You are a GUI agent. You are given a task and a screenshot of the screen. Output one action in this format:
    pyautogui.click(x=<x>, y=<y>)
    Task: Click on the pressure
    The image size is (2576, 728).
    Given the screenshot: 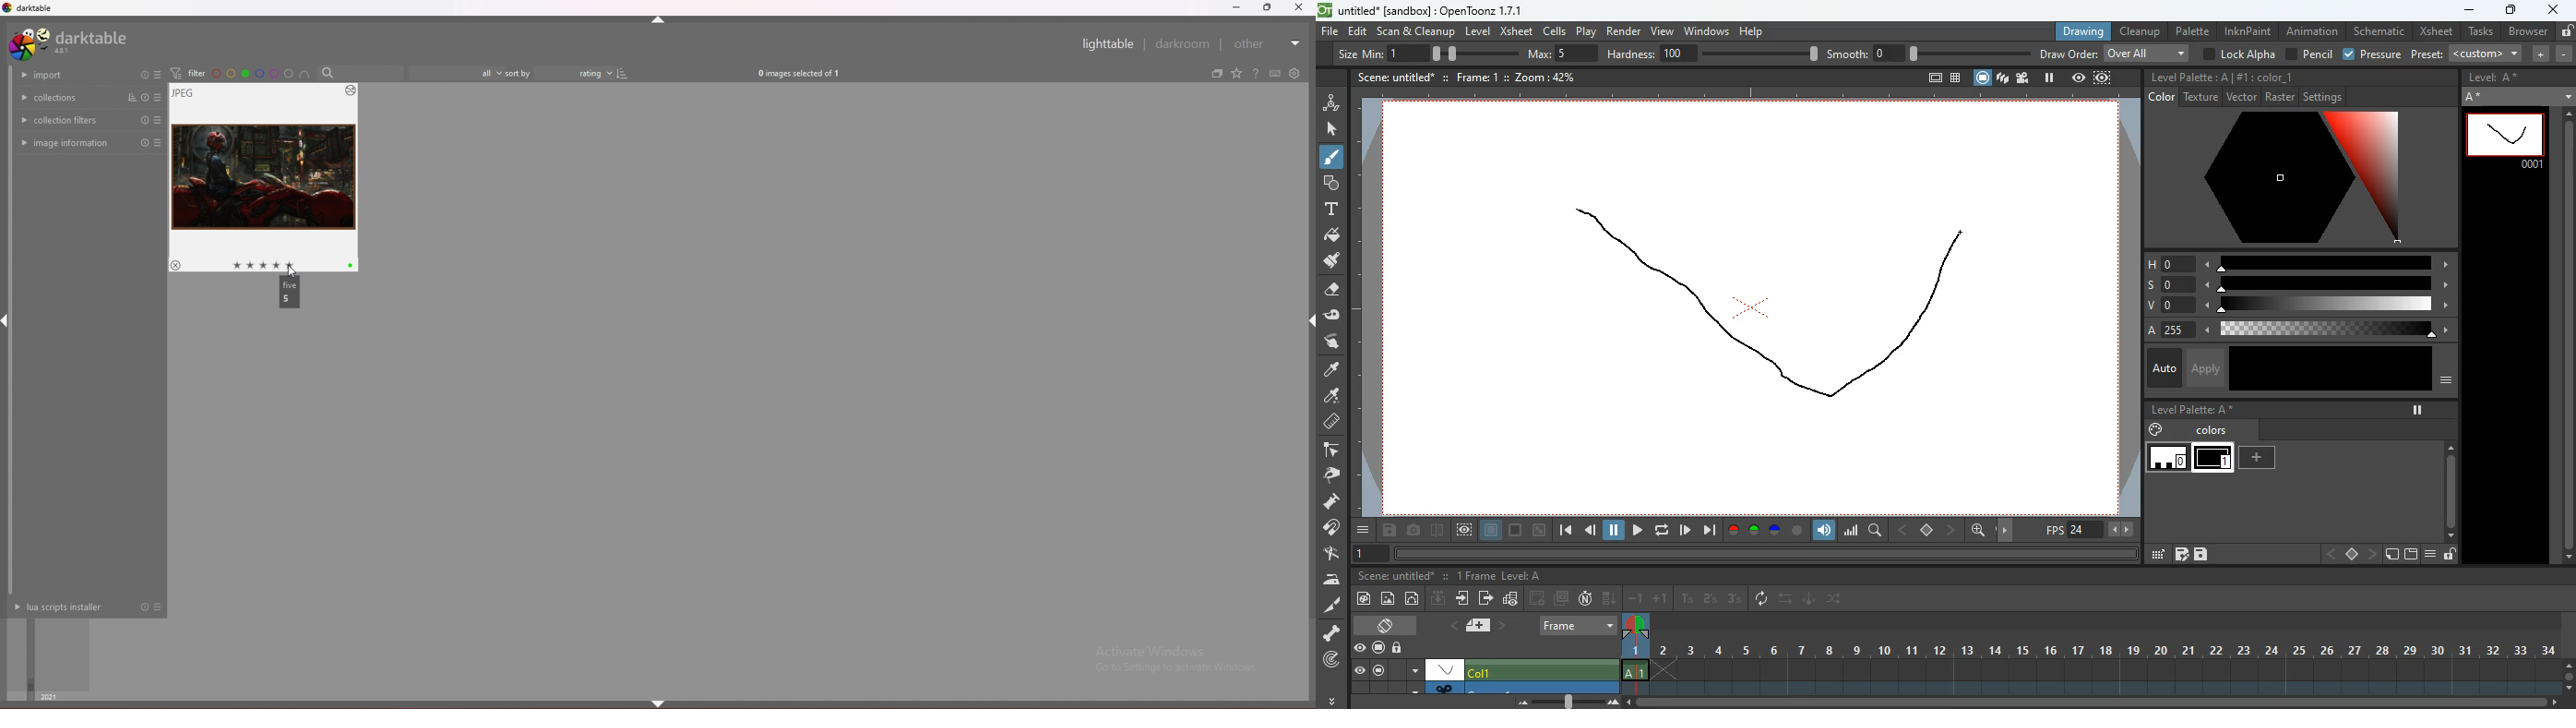 What is the action you would take?
    pyautogui.click(x=2374, y=55)
    